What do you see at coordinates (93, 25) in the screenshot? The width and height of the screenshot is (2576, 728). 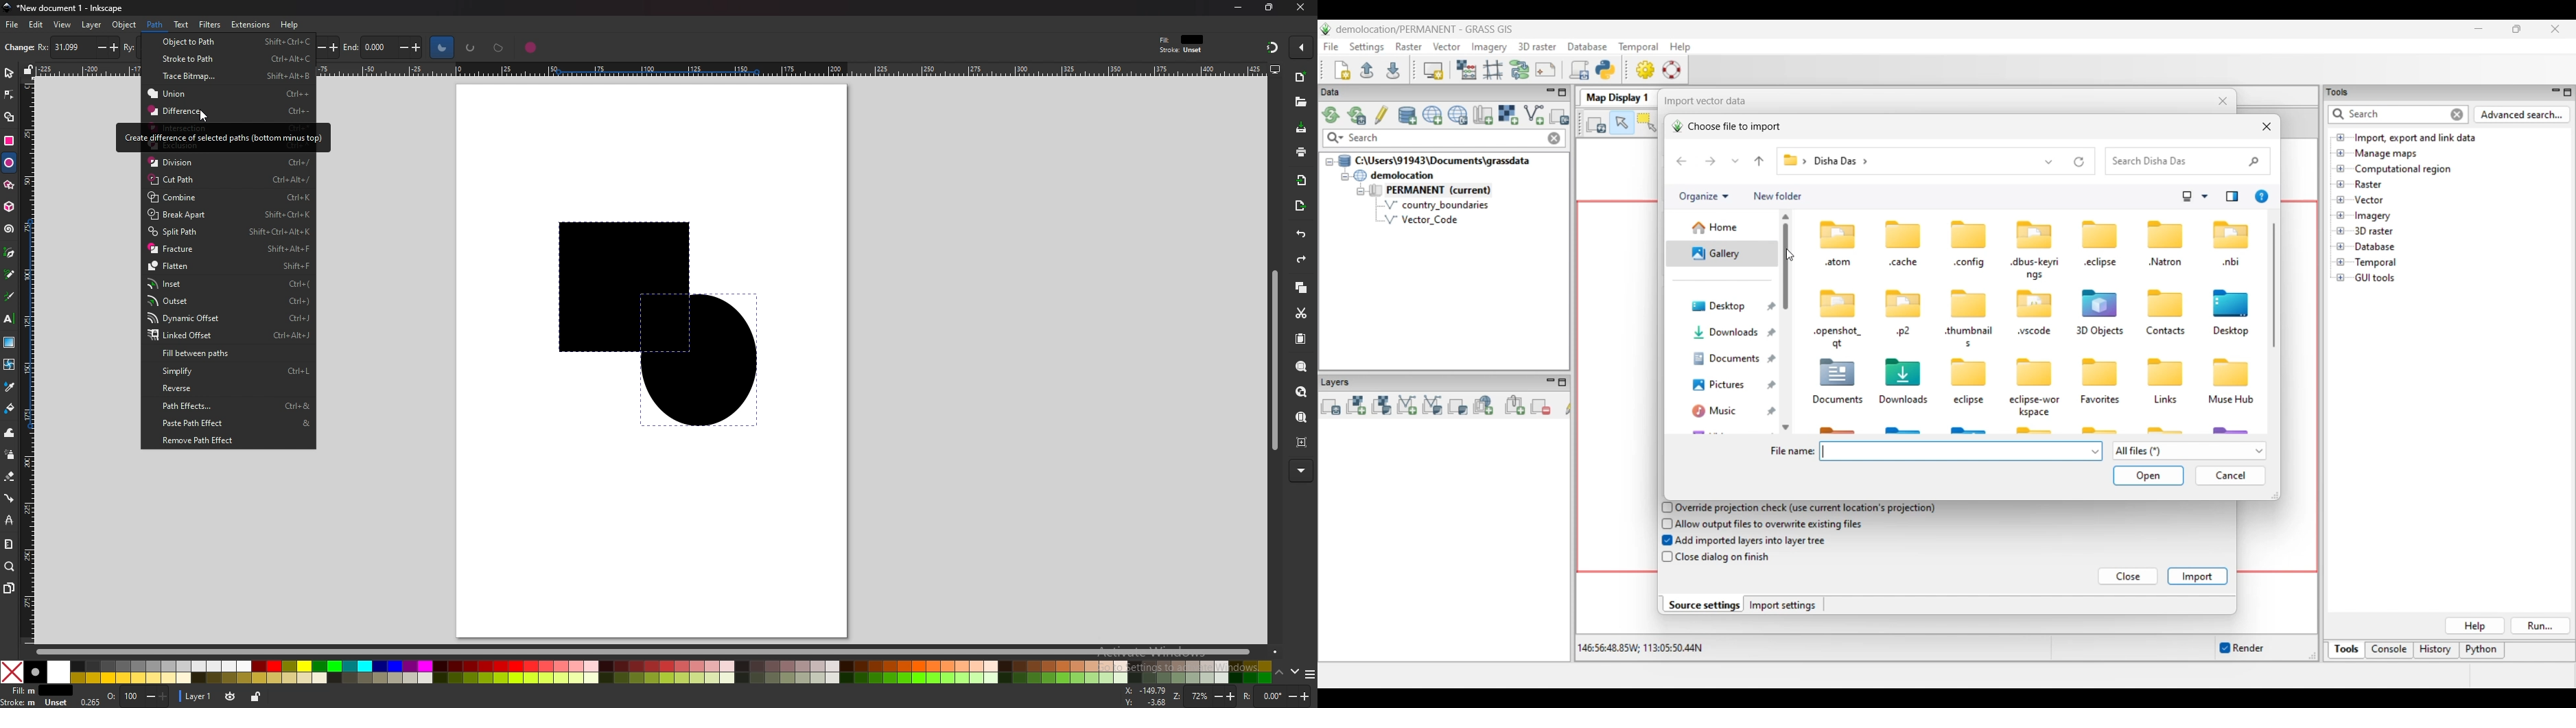 I see `layer` at bounding box center [93, 25].